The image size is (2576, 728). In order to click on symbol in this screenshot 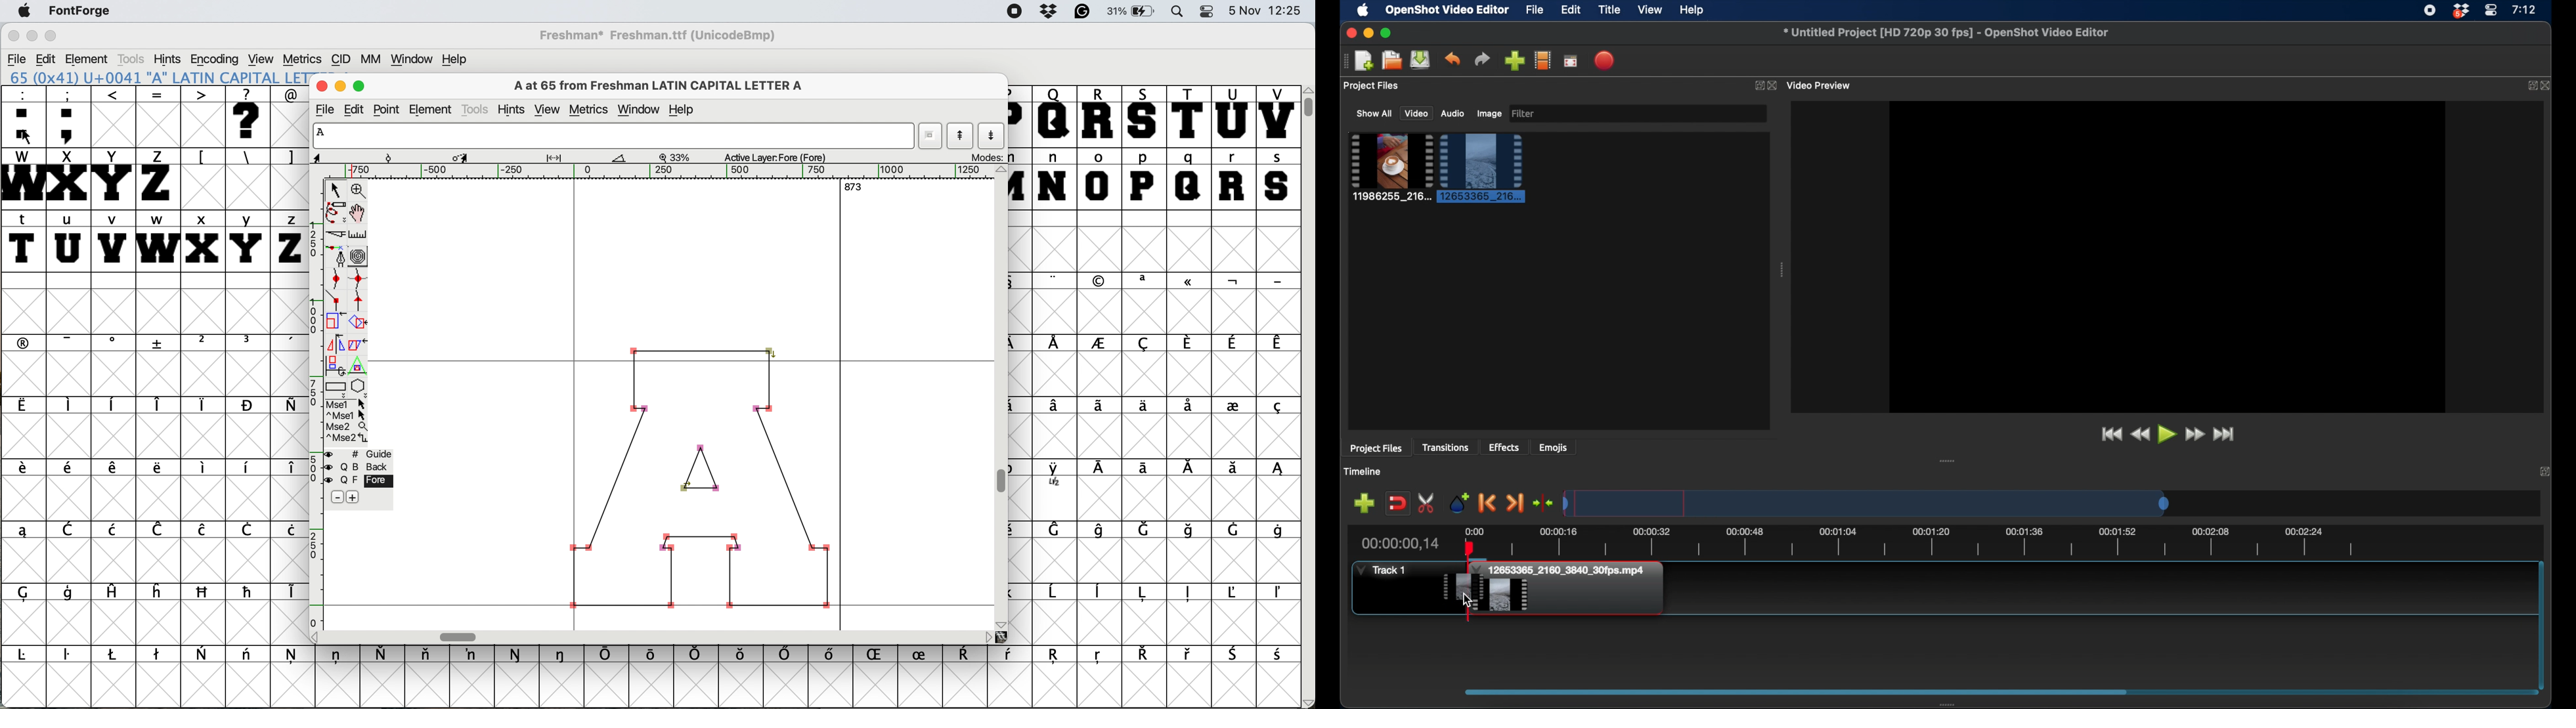, I will do `click(288, 469)`.